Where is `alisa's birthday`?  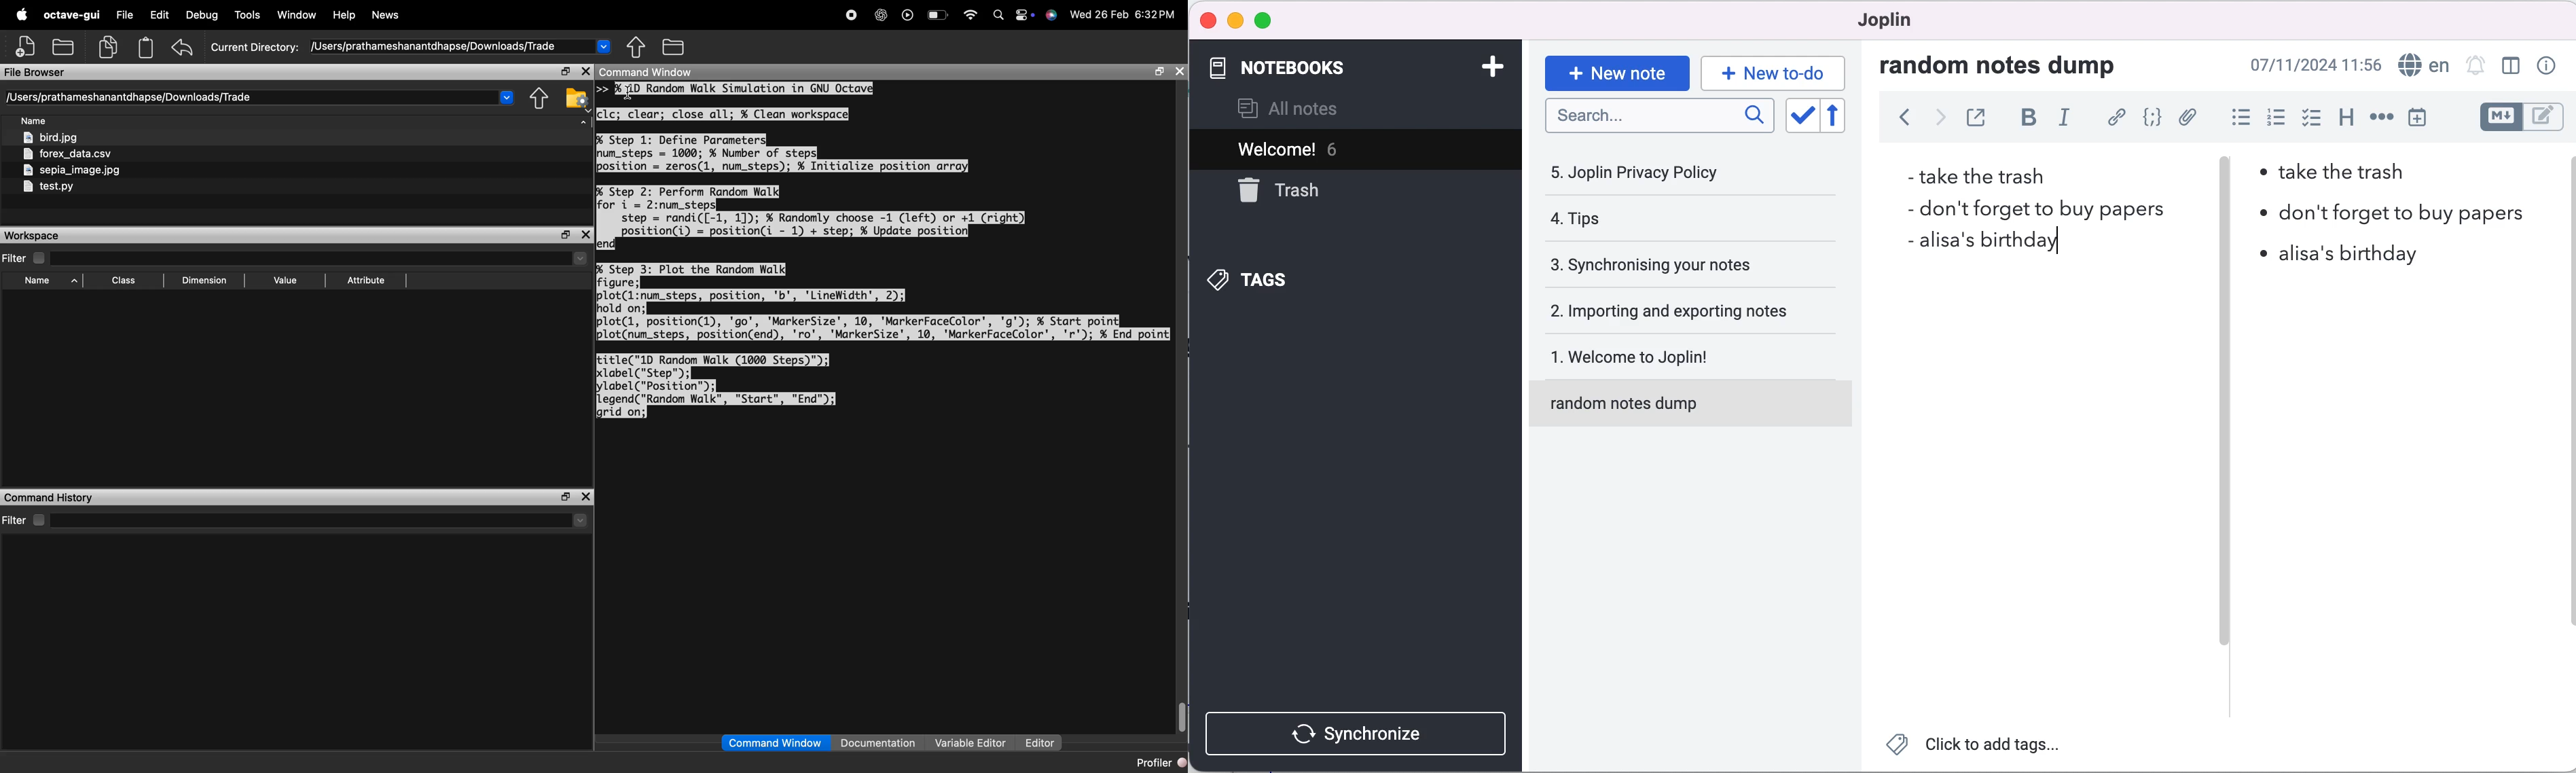
alisa's birthday is located at coordinates (1979, 247).